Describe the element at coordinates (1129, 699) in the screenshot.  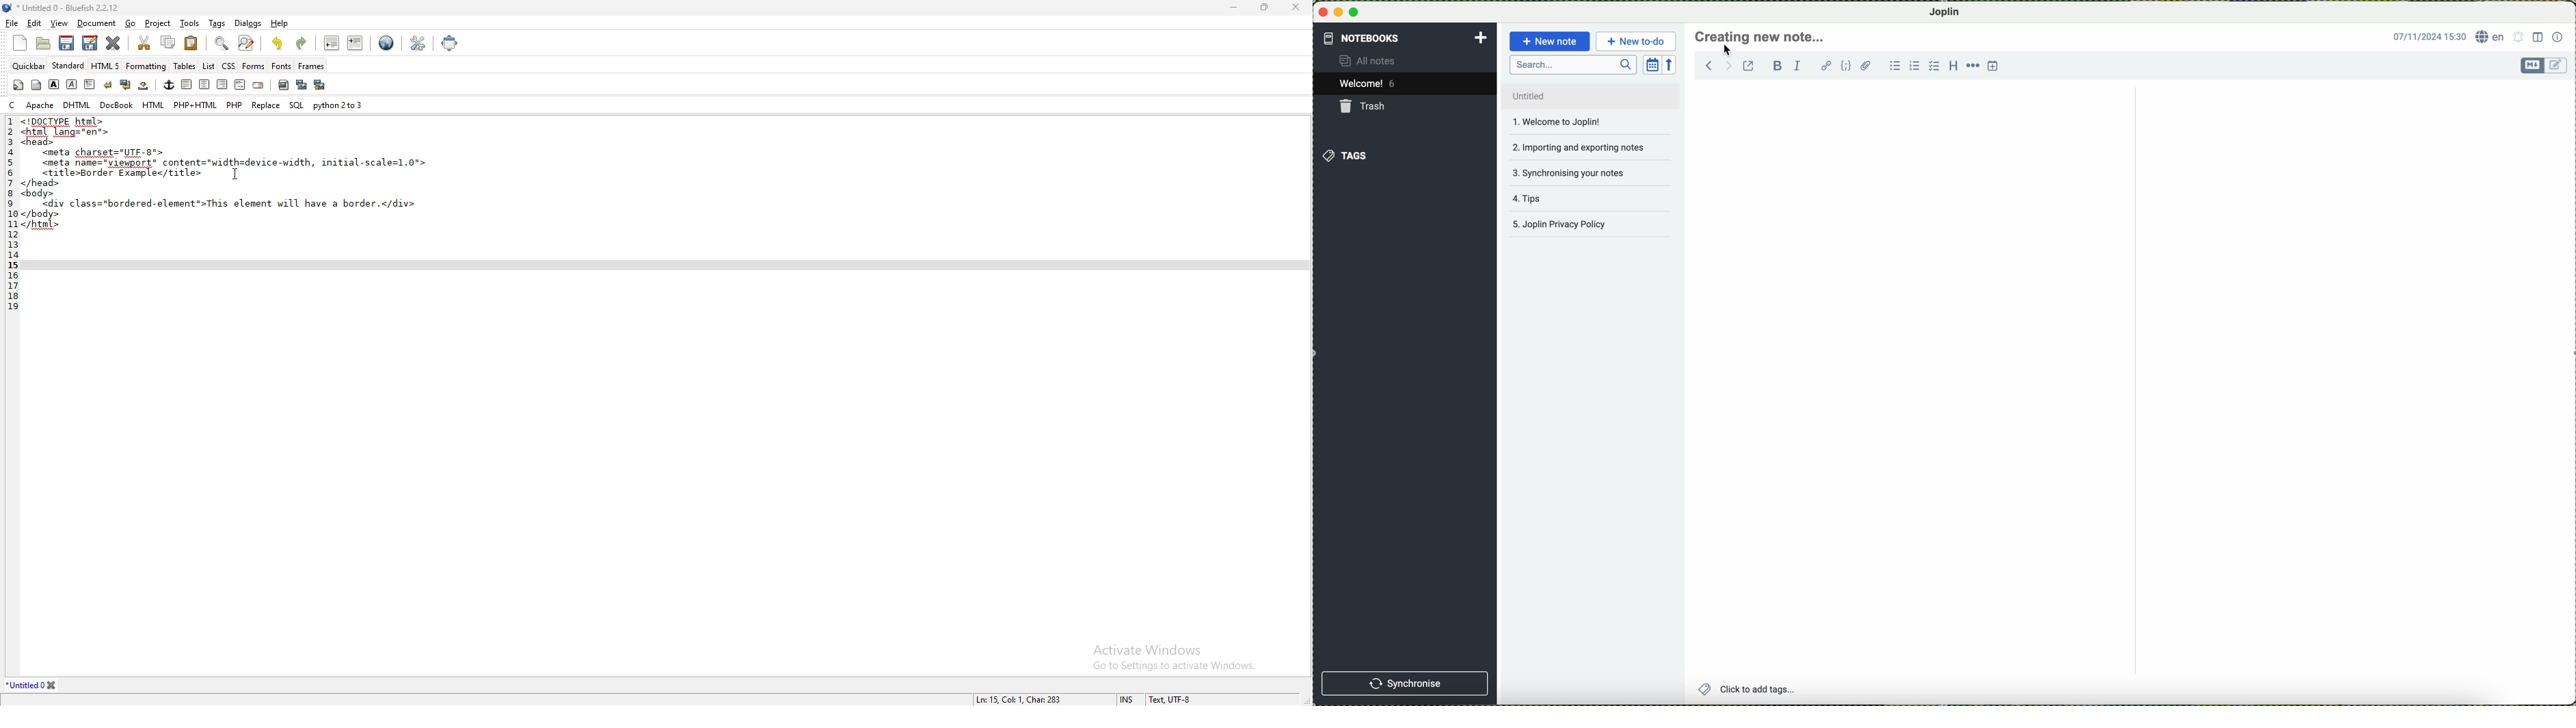
I see `INS` at that location.